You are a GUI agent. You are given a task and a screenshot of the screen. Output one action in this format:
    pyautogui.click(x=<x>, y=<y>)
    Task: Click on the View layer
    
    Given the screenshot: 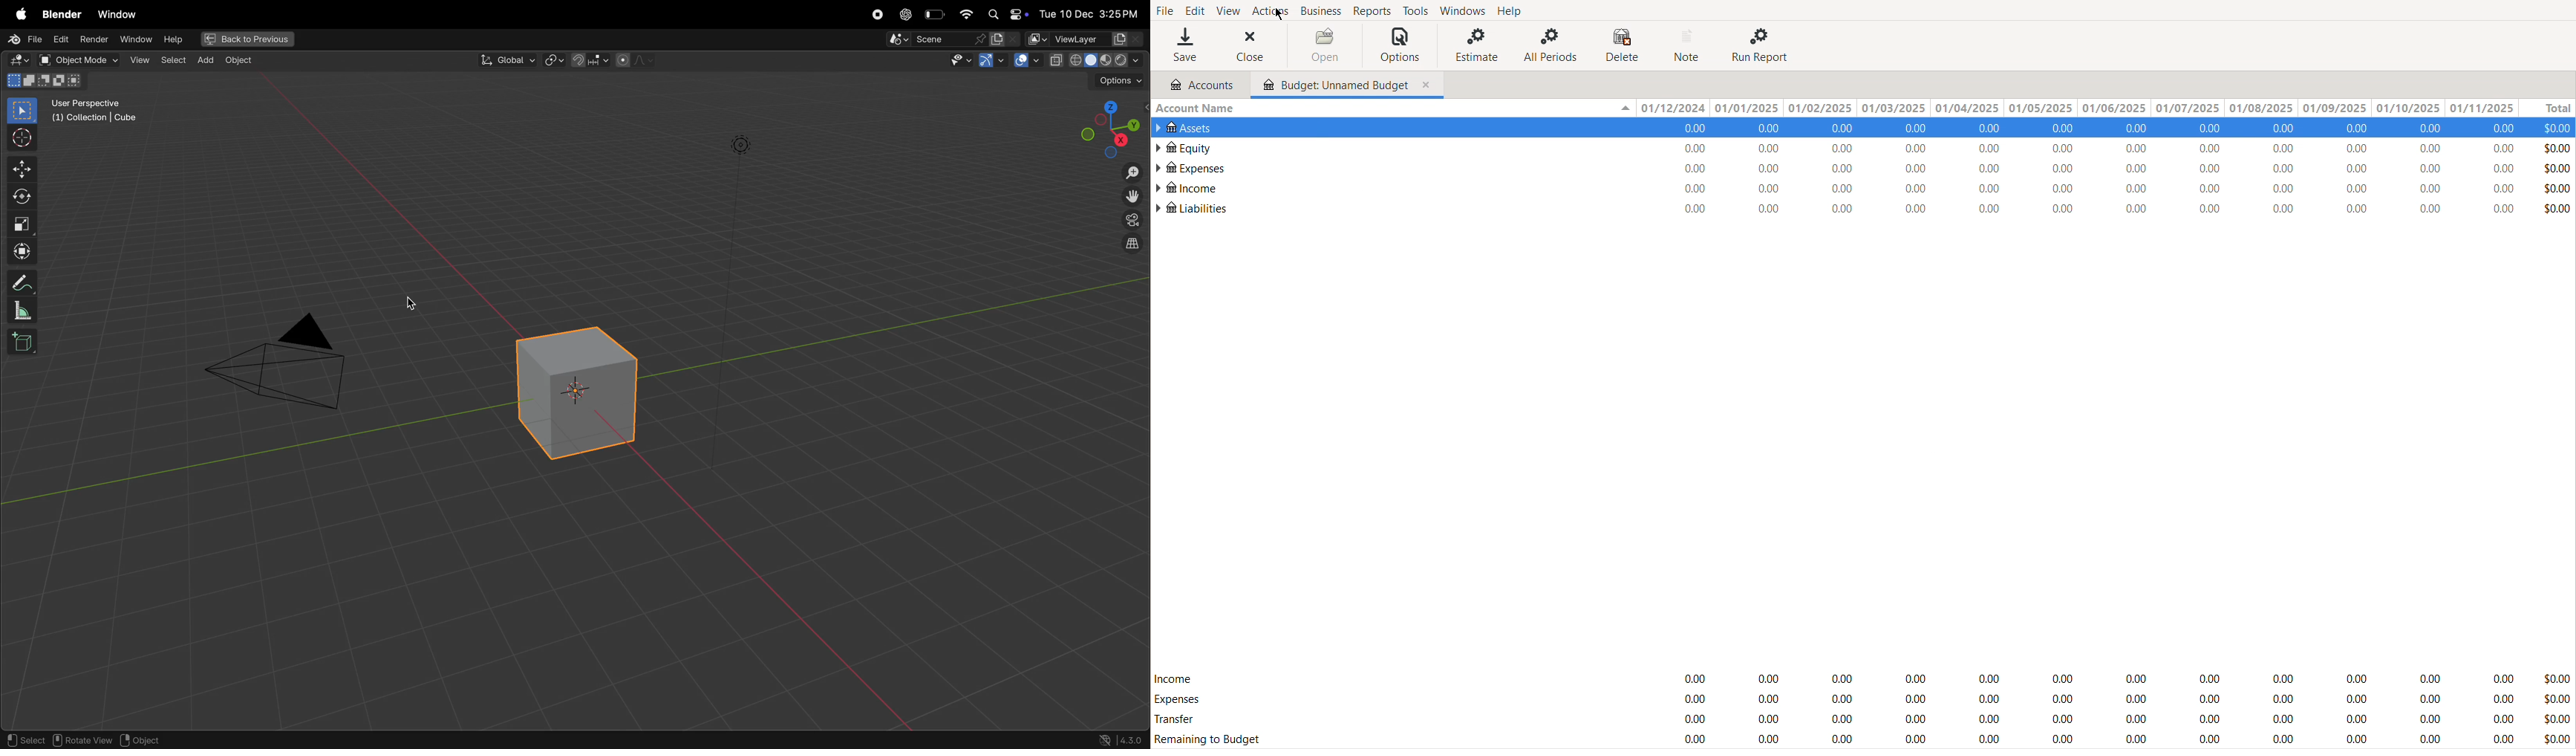 What is the action you would take?
    pyautogui.click(x=1085, y=38)
    